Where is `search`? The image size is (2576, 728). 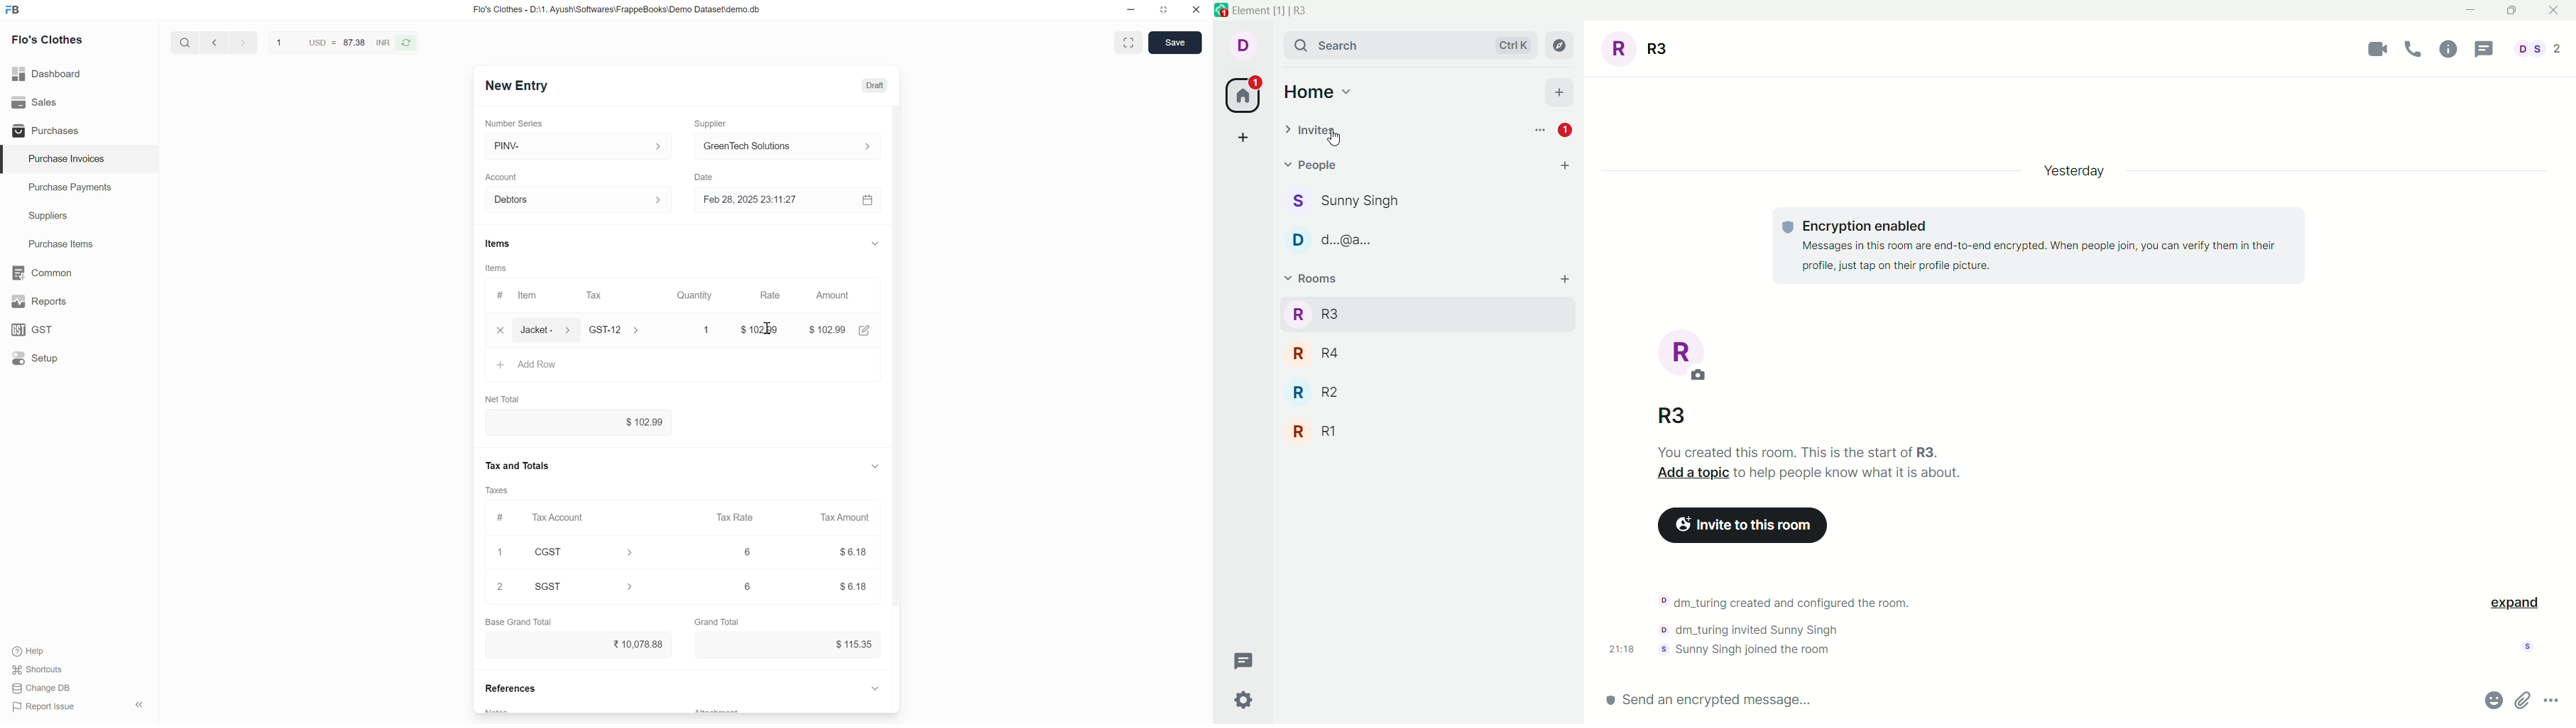
search is located at coordinates (1406, 43).